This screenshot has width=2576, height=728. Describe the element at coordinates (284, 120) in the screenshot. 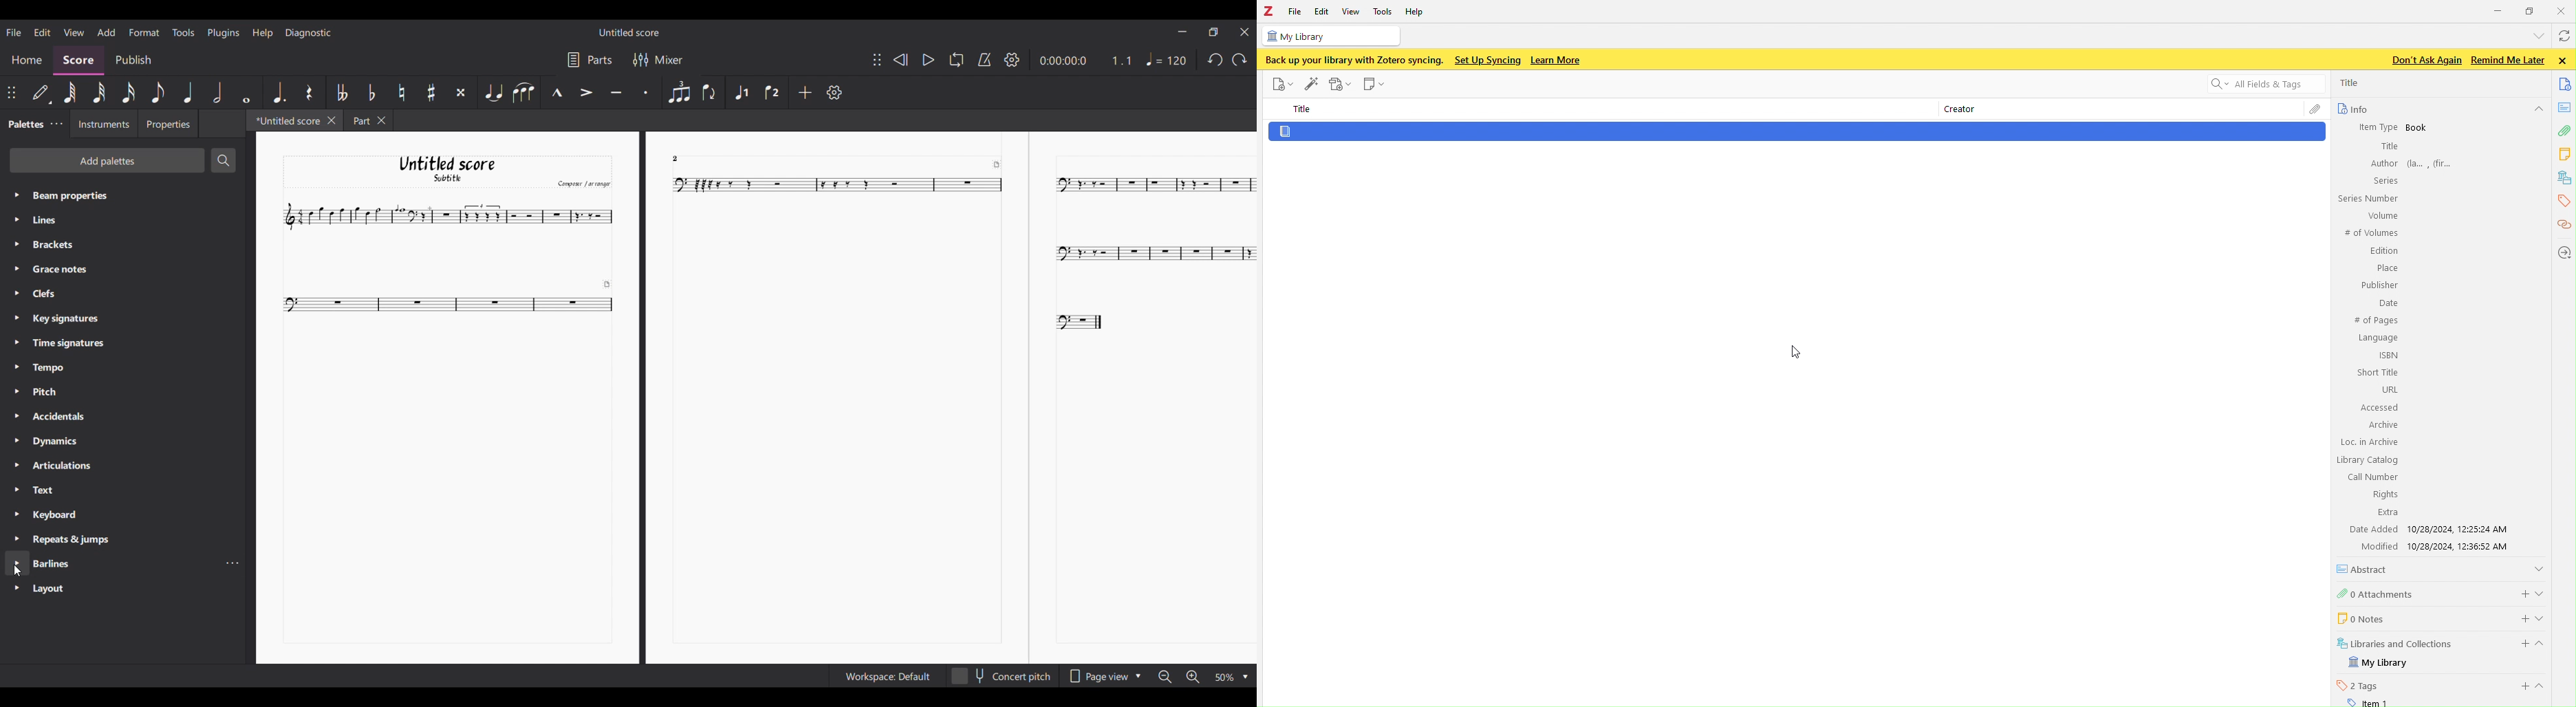

I see `Current tab` at that location.